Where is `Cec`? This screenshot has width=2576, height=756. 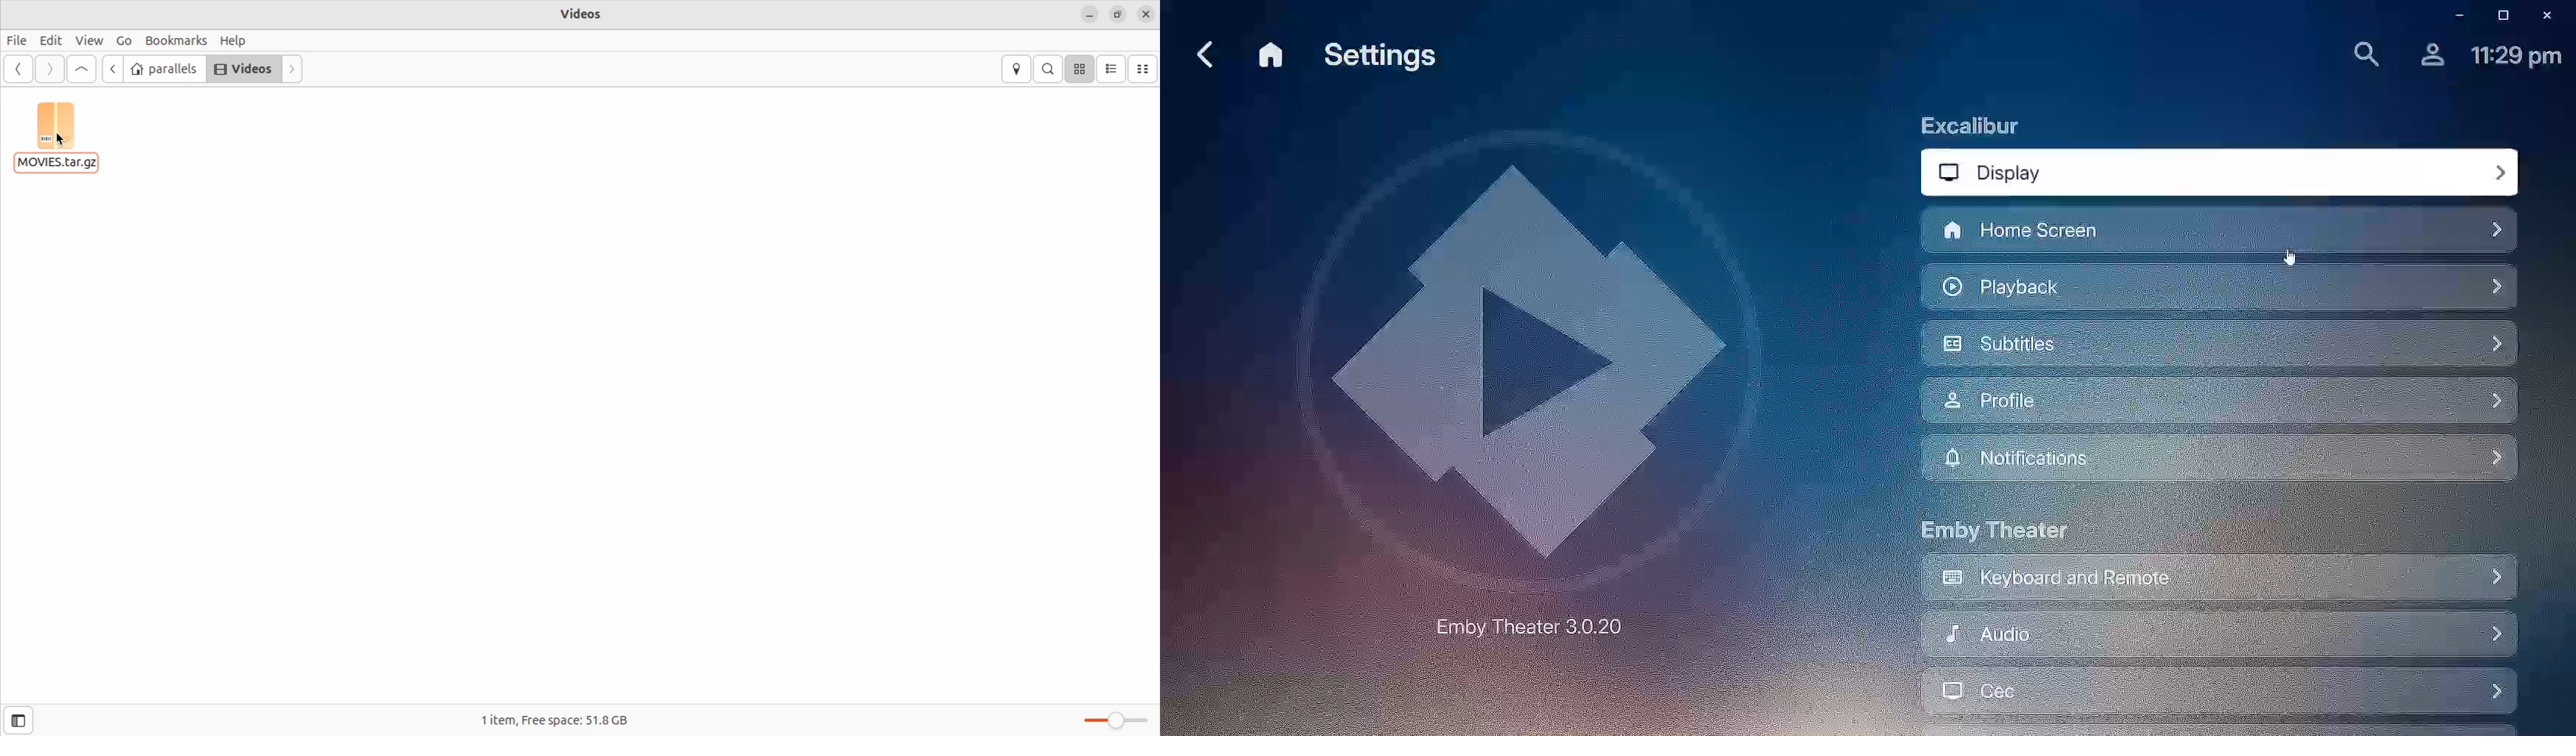
Cec is located at coordinates (2213, 694).